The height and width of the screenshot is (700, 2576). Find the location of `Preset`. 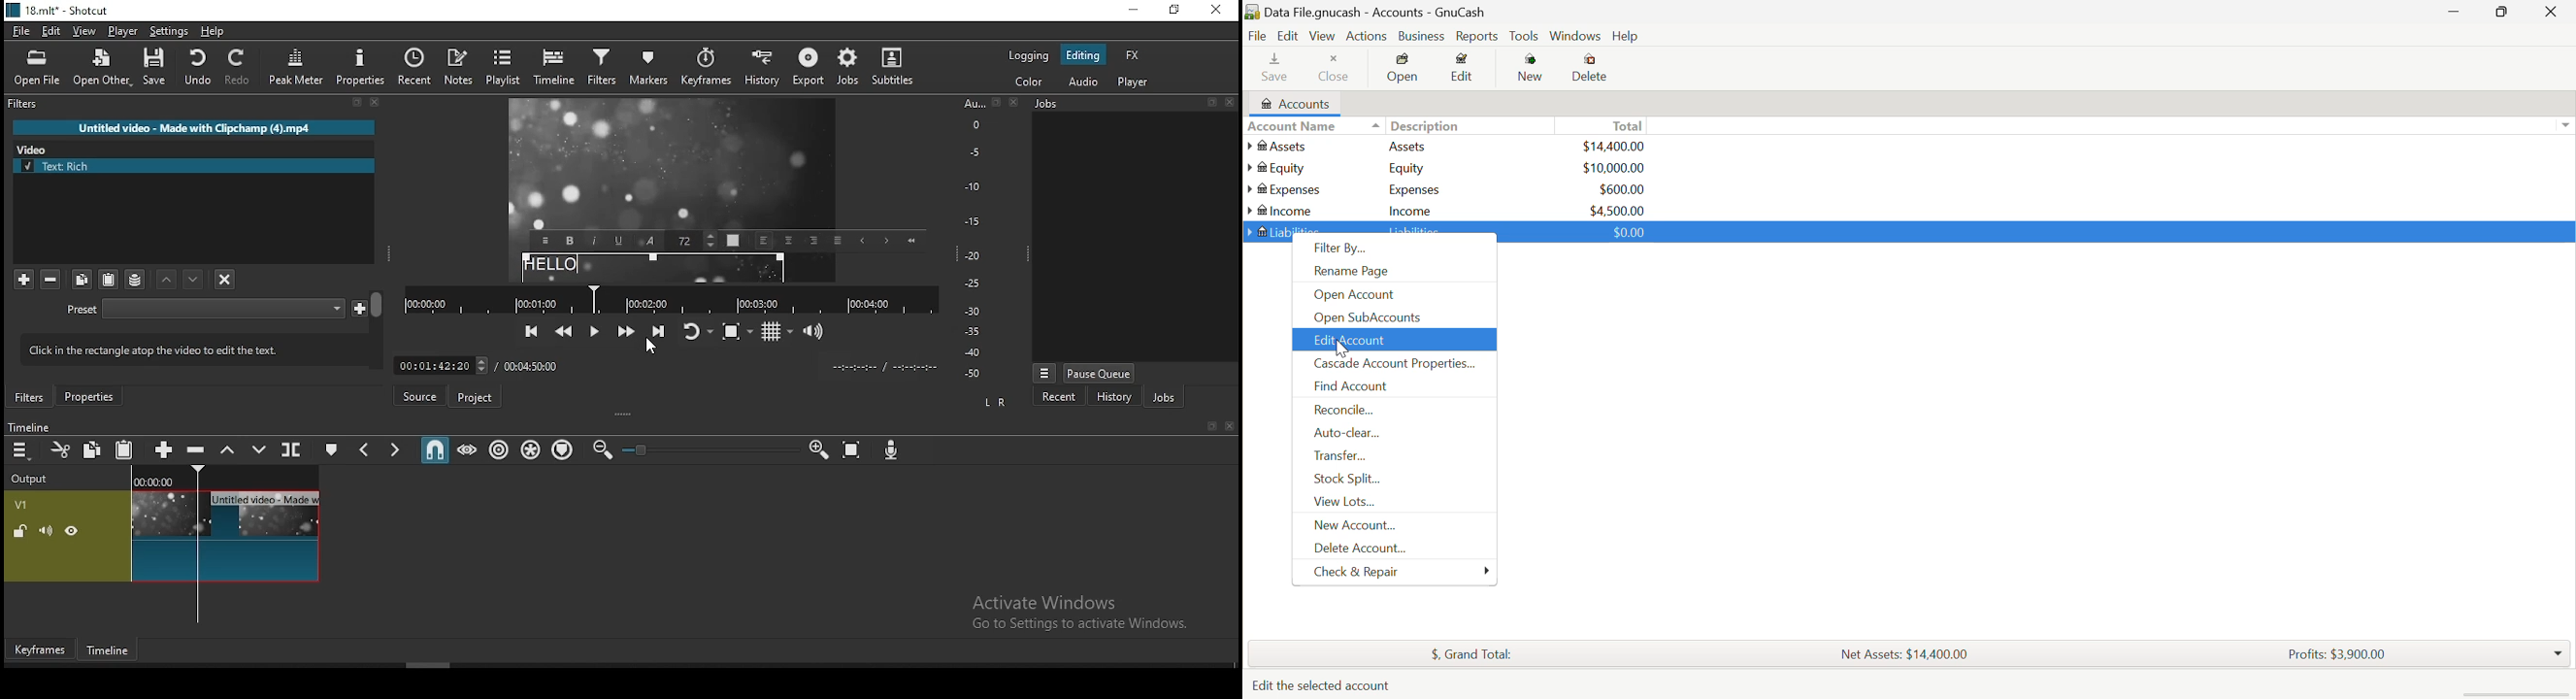

Preset is located at coordinates (83, 311).